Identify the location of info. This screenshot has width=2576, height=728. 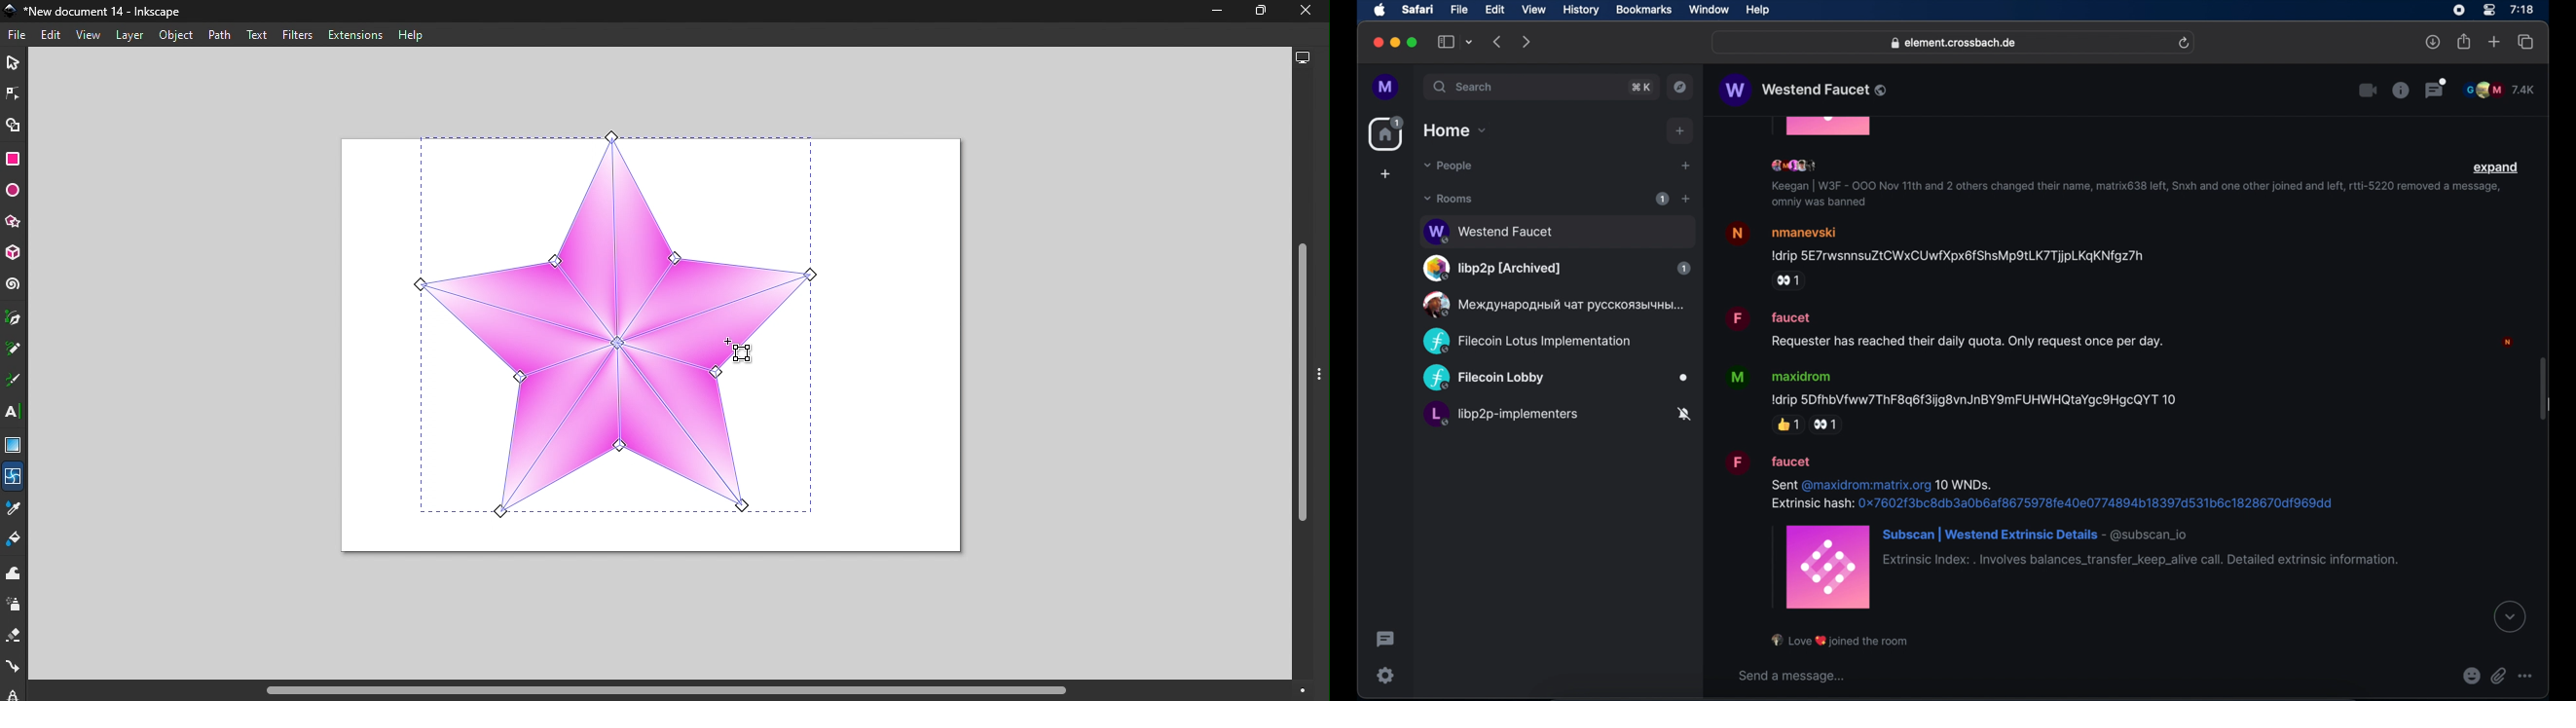
(2132, 195).